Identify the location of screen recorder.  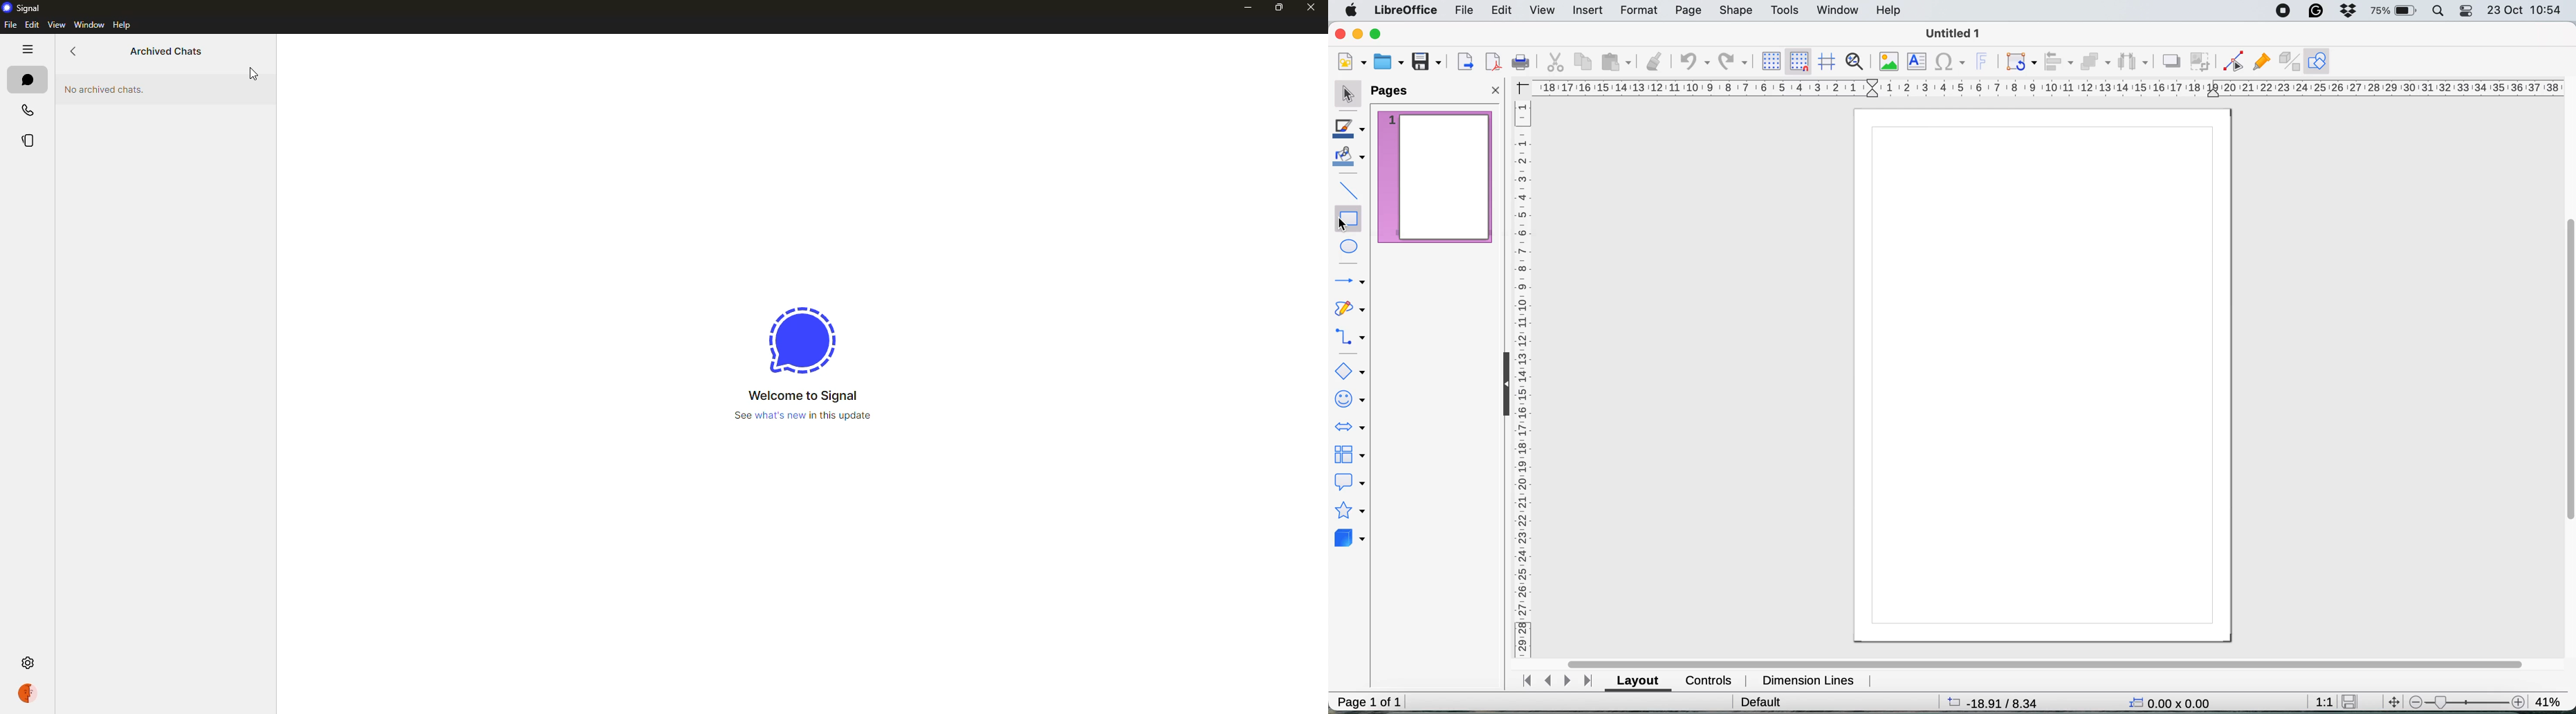
(2282, 11).